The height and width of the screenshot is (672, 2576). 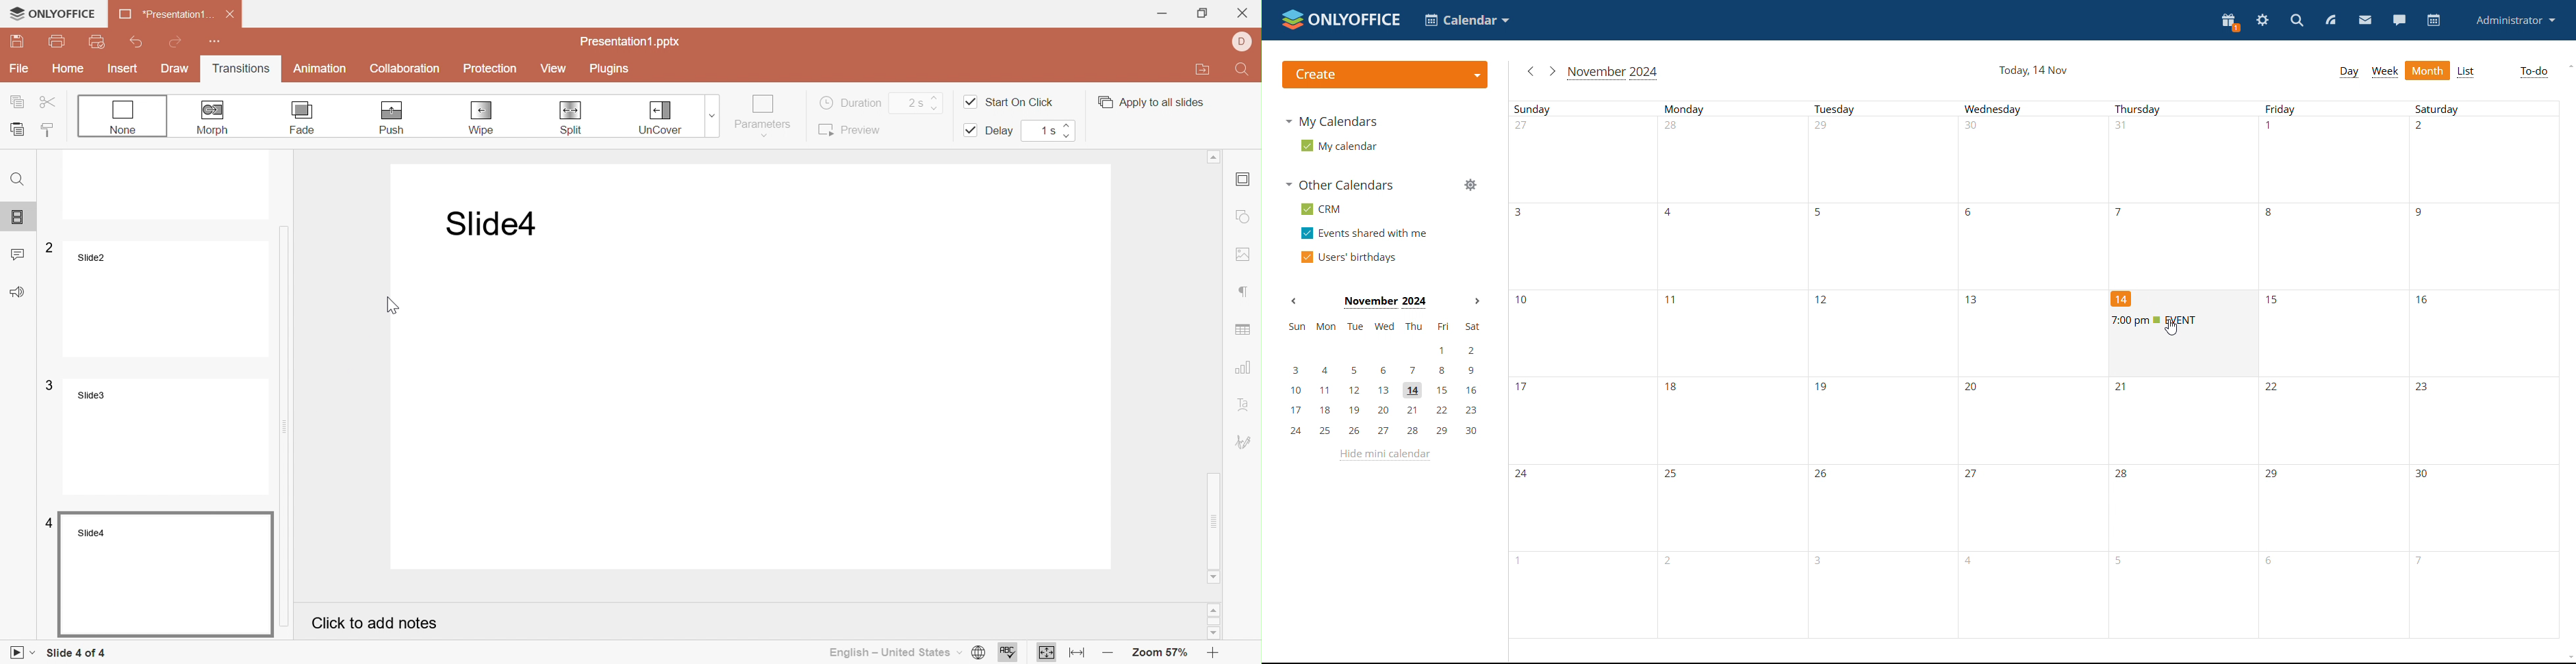 What do you see at coordinates (17, 291) in the screenshot?
I see `Feedback & Support` at bounding box center [17, 291].